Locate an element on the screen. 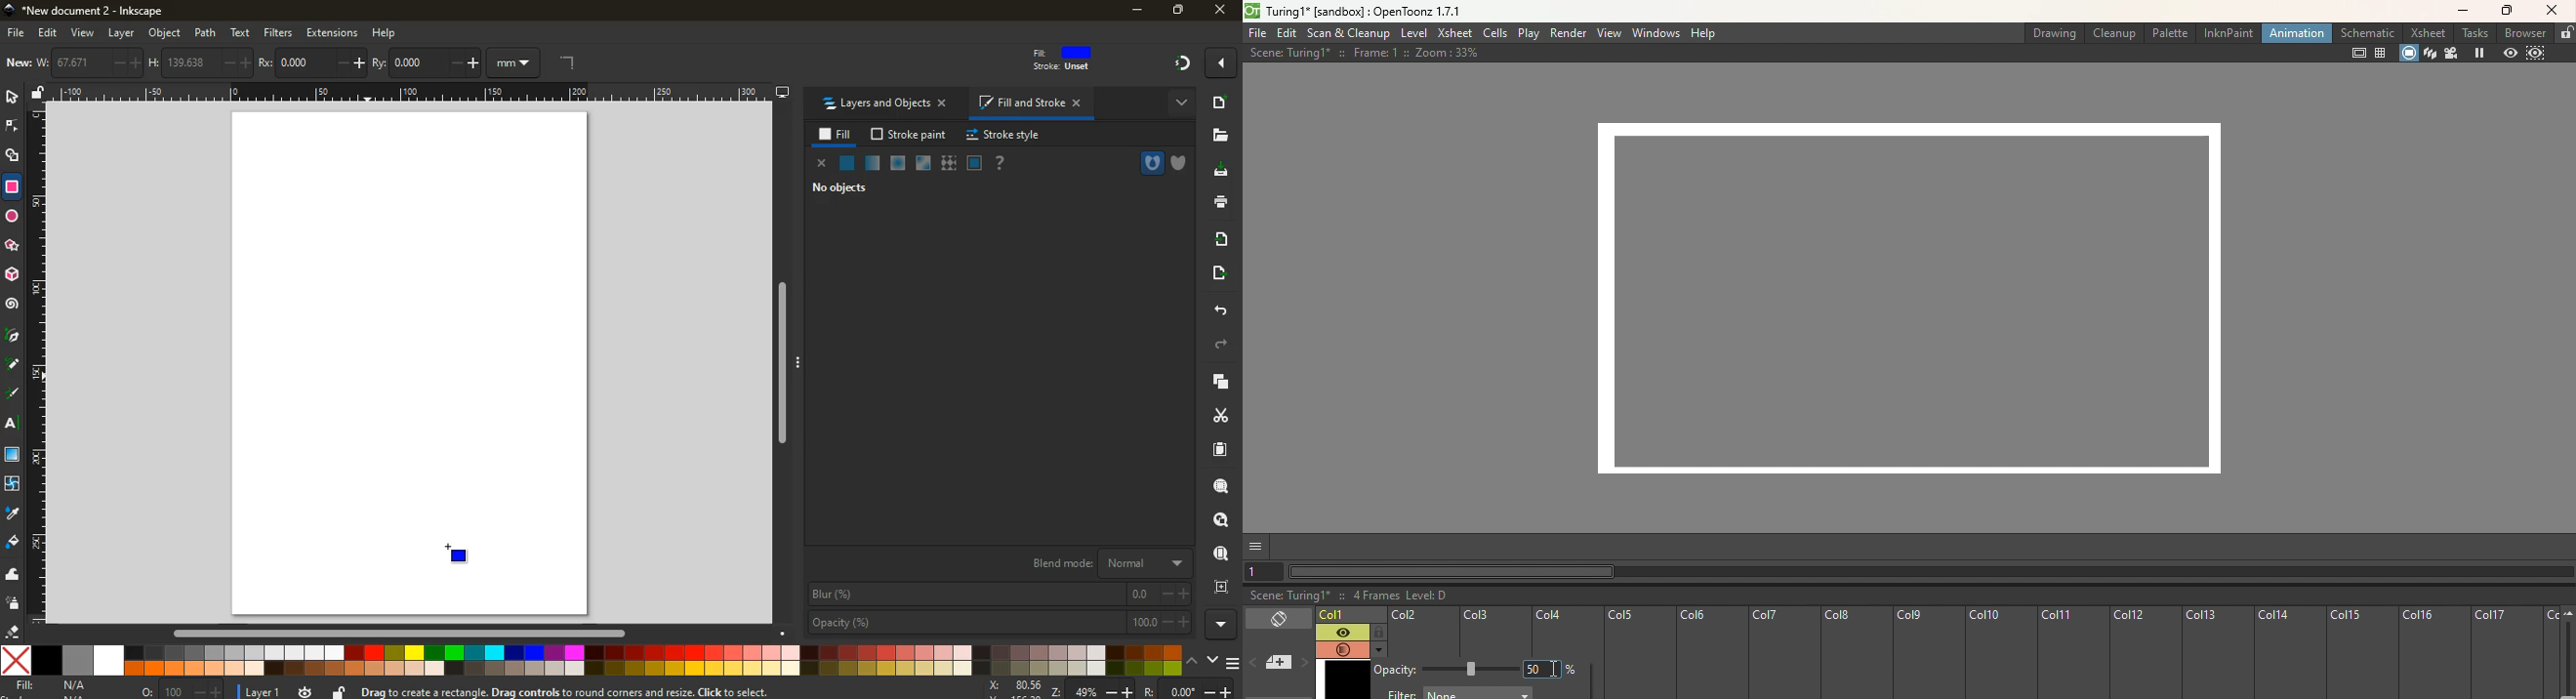 The width and height of the screenshot is (2576, 700). Tasks is located at coordinates (2470, 33).